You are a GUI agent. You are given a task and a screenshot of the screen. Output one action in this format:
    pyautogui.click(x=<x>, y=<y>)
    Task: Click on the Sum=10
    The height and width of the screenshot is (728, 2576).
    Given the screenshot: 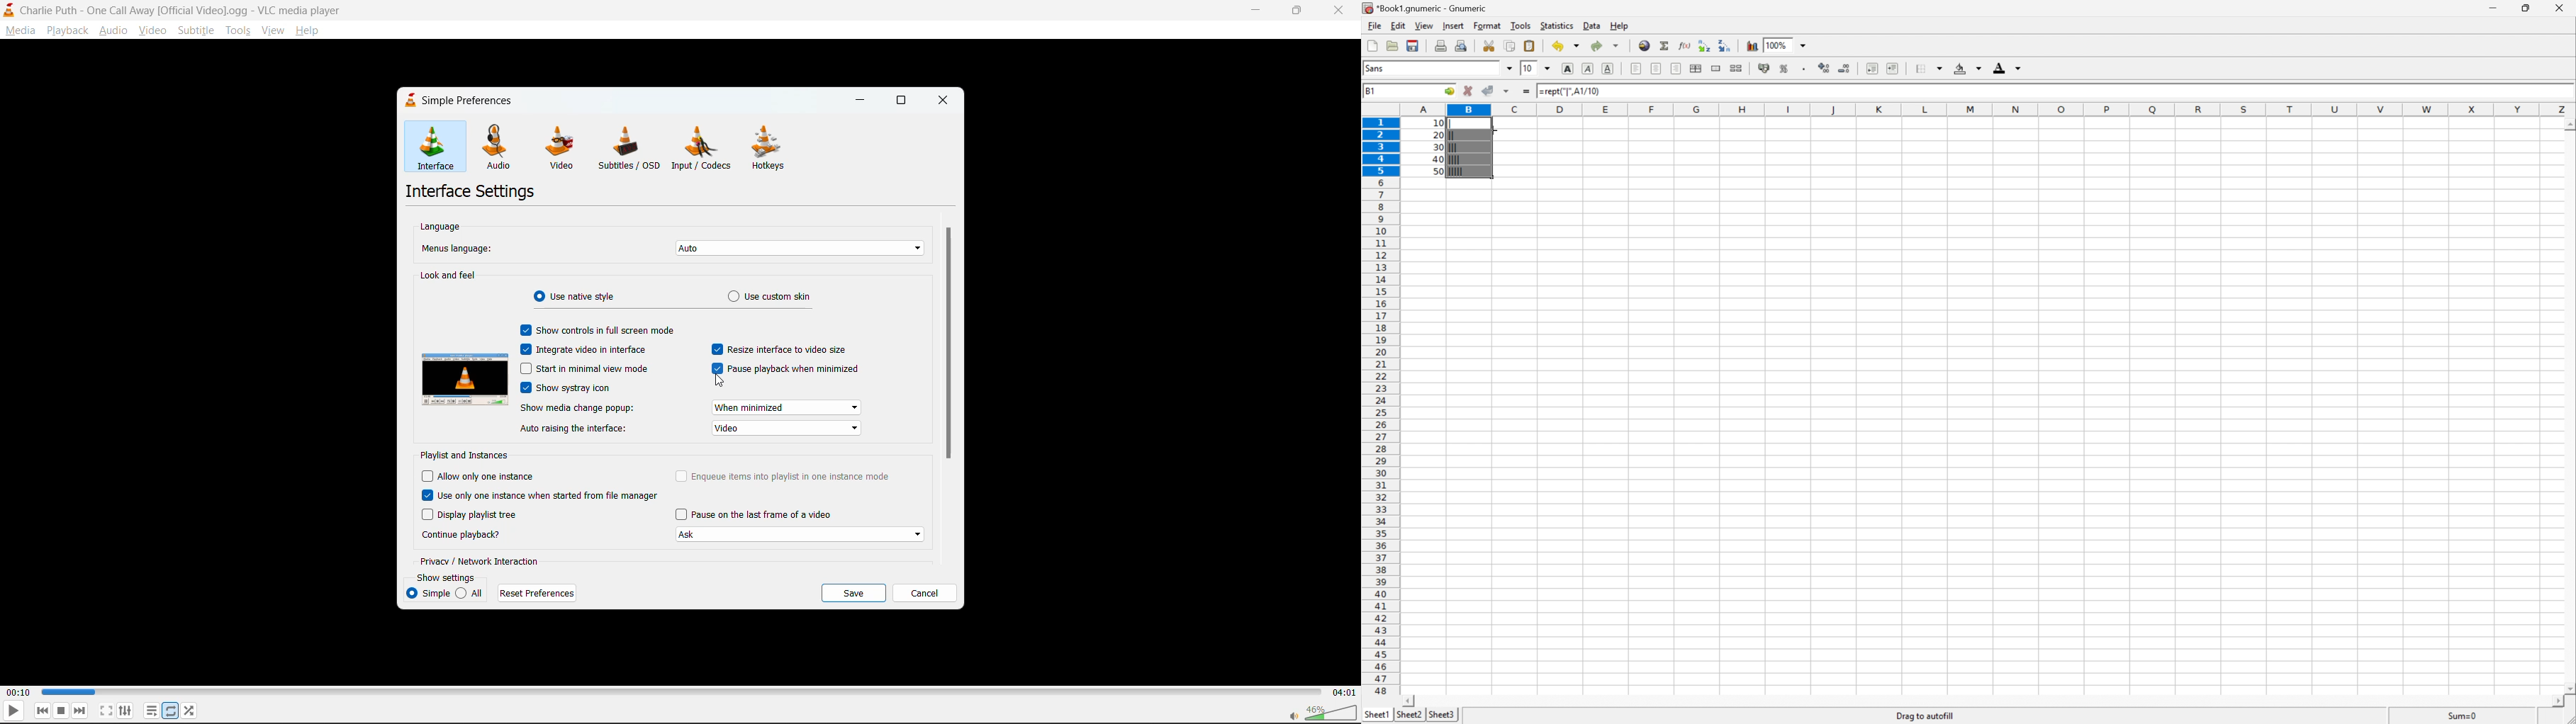 What is the action you would take?
    pyautogui.click(x=2462, y=715)
    